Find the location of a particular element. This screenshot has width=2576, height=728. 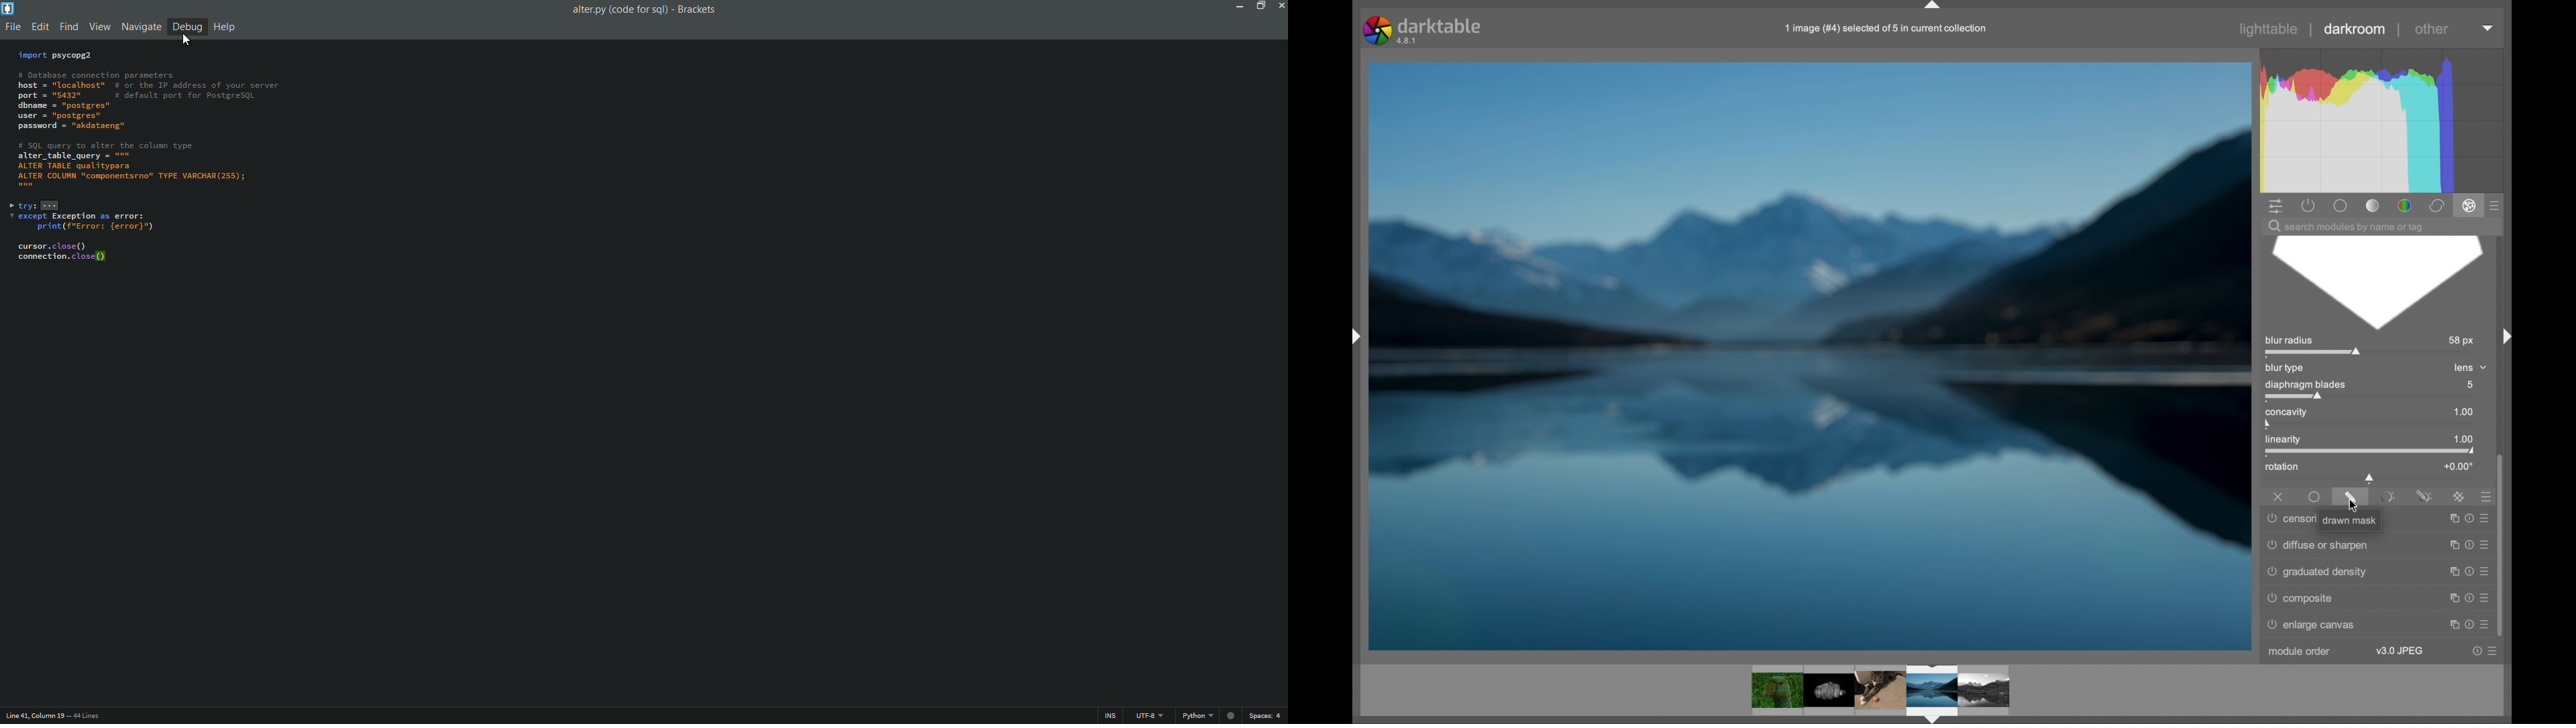

python is located at coordinates (1198, 716).